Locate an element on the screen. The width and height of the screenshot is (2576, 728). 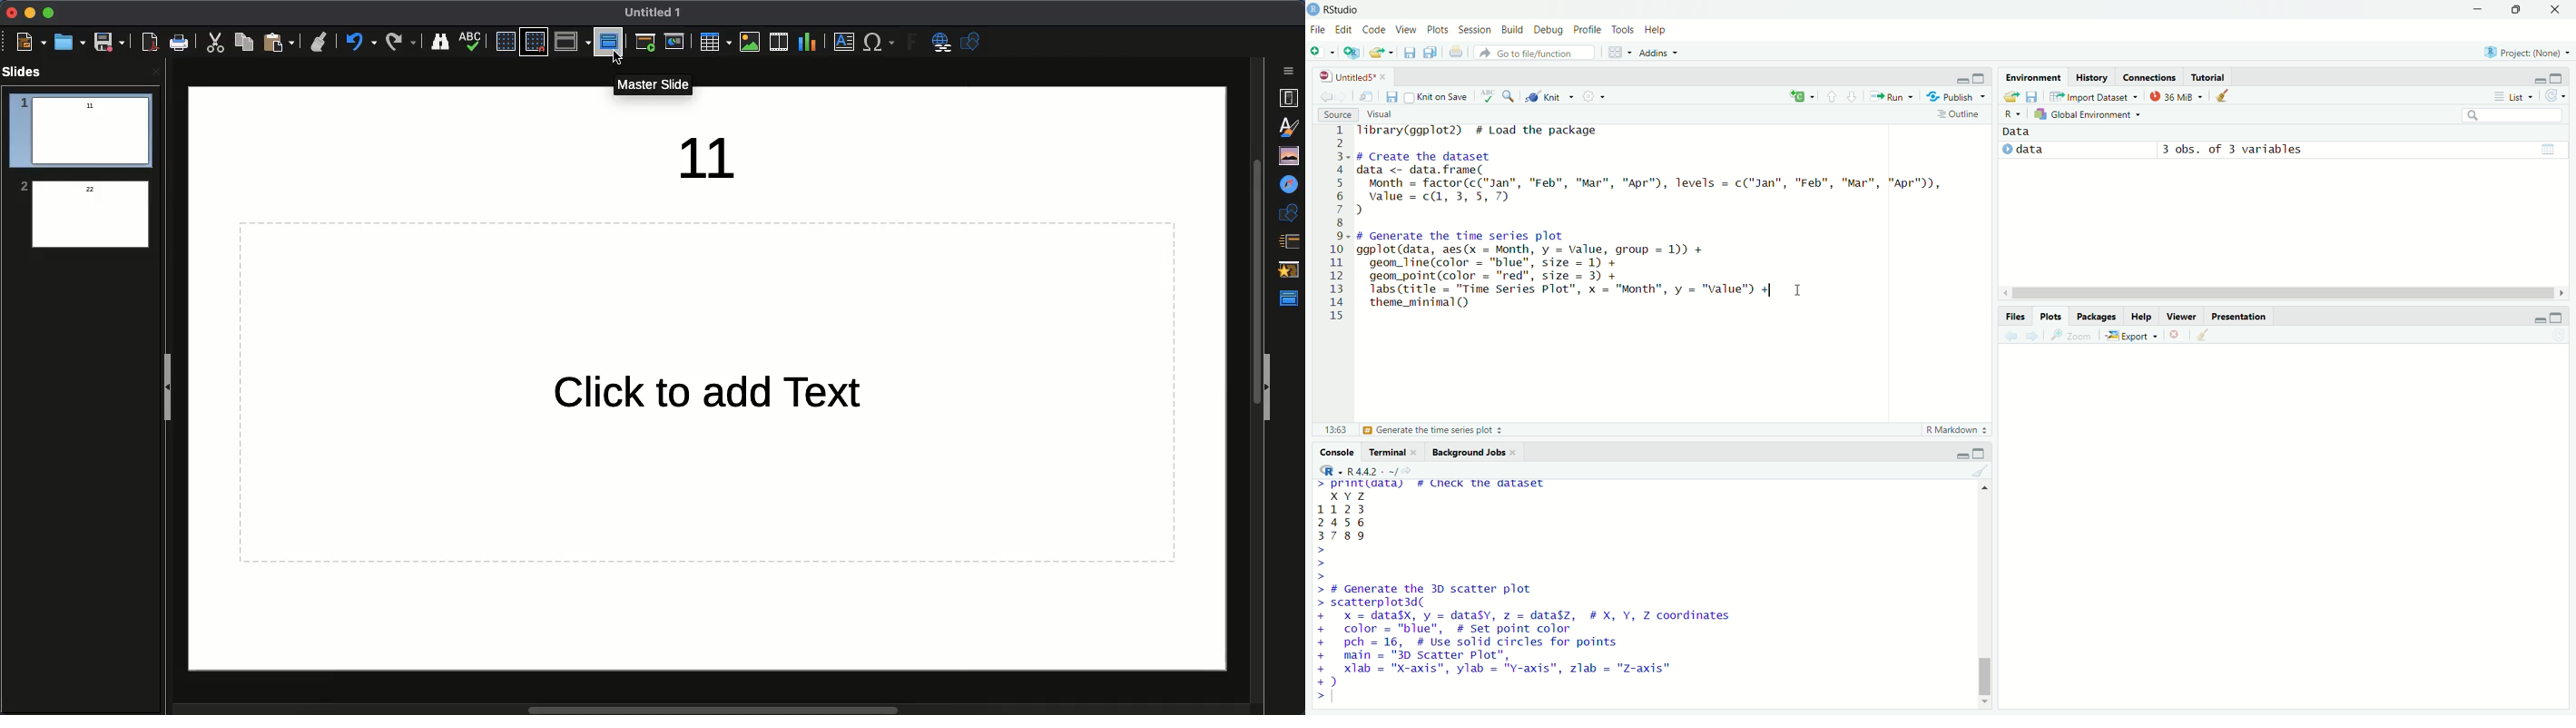
knit is located at coordinates (1550, 98).